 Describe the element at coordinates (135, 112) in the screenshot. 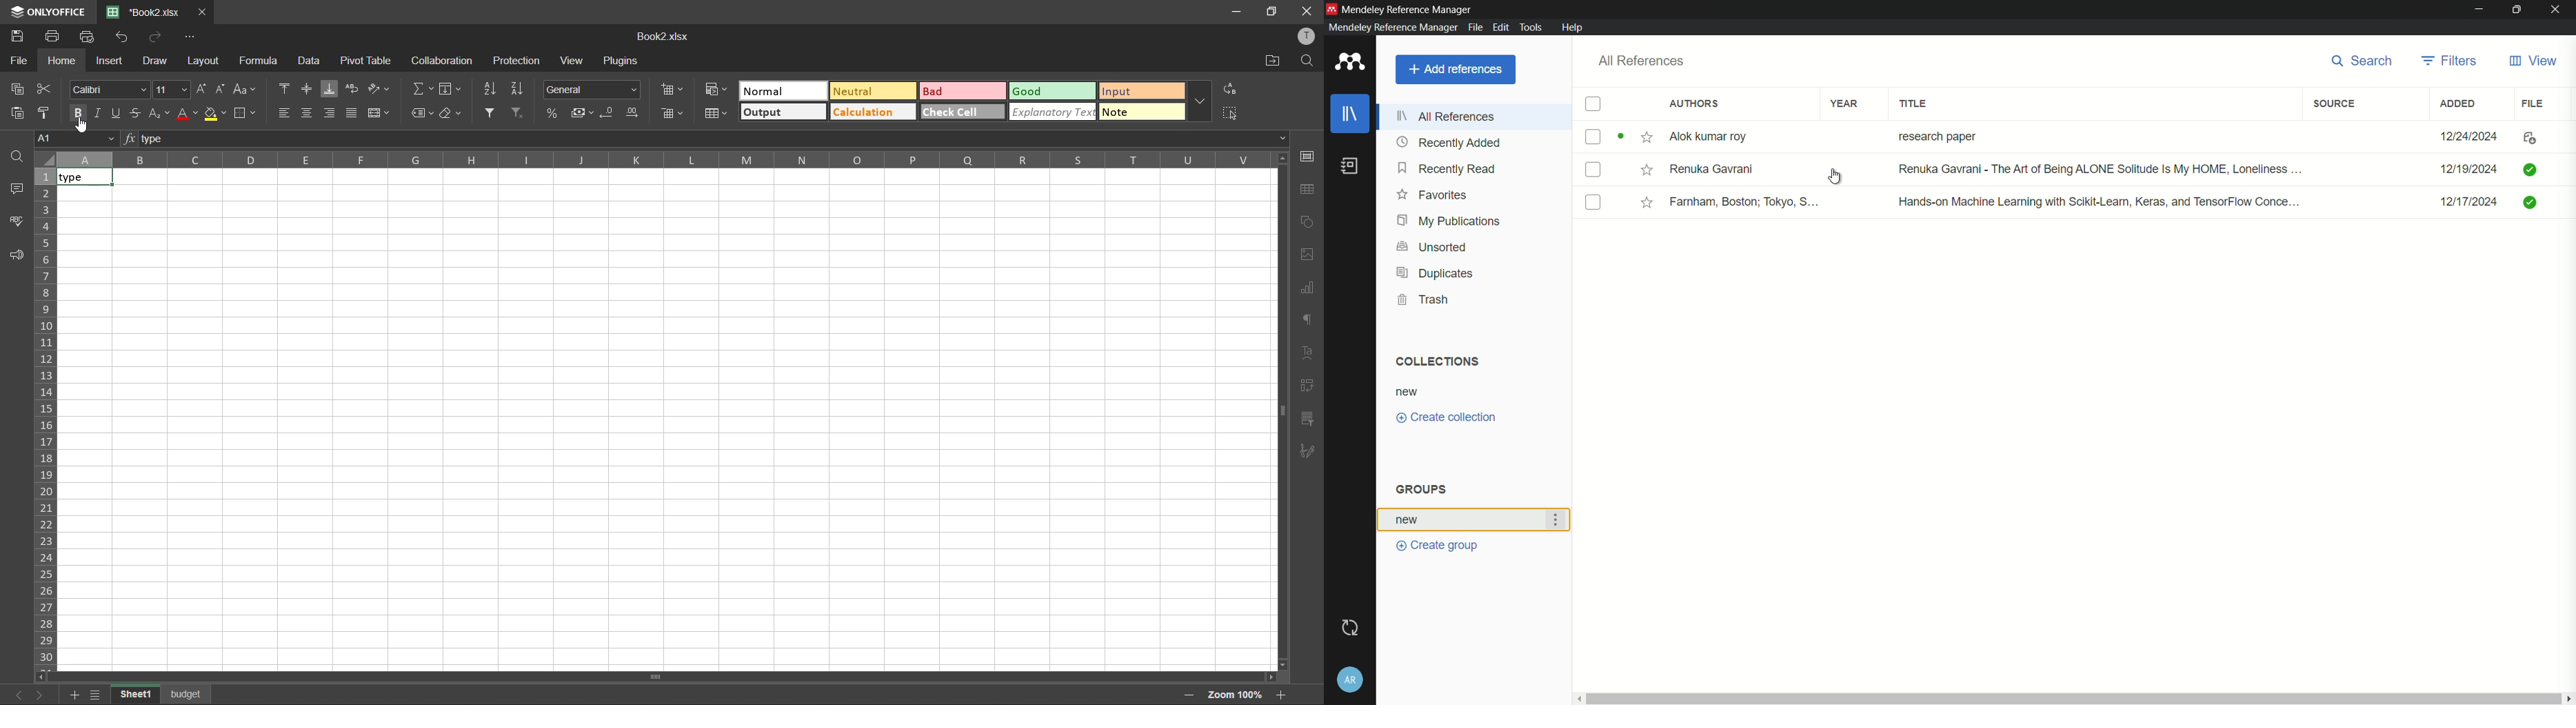

I see `strikethrough` at that location.